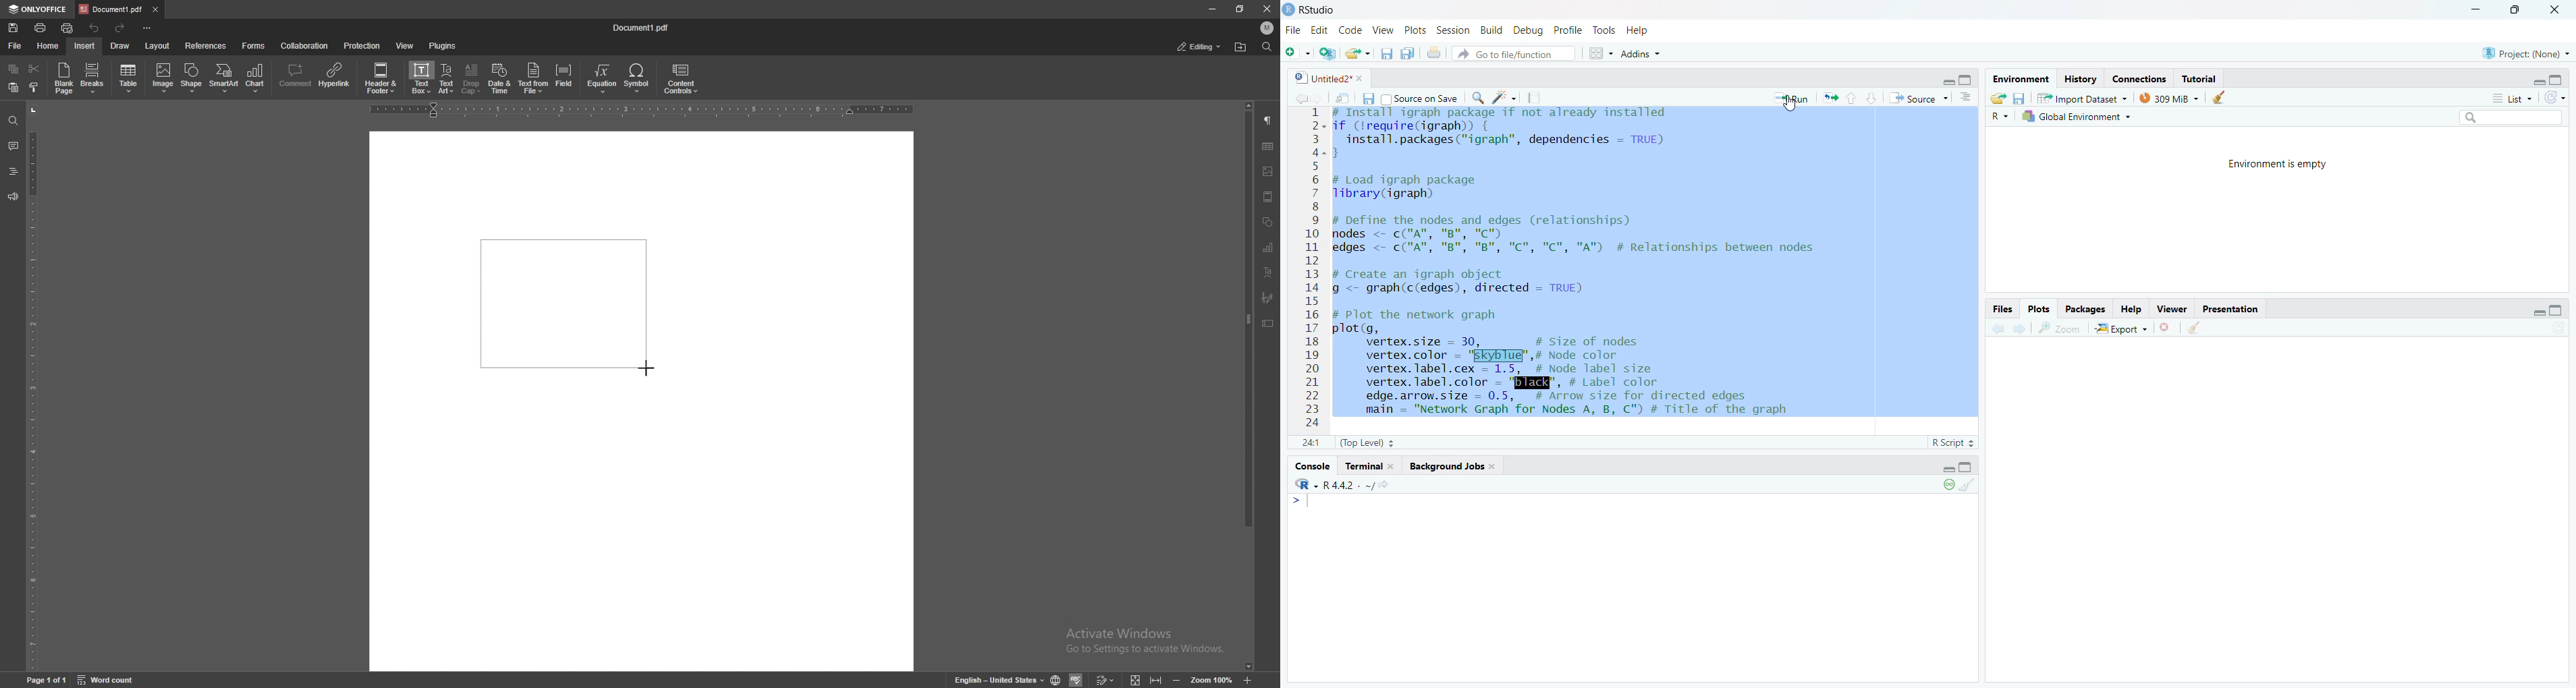 This screenshot has height=700, width=2576. What do you see at coordinates (1303, 98) in the screenshot?
I see `back` at bounding box center [1303, 98].